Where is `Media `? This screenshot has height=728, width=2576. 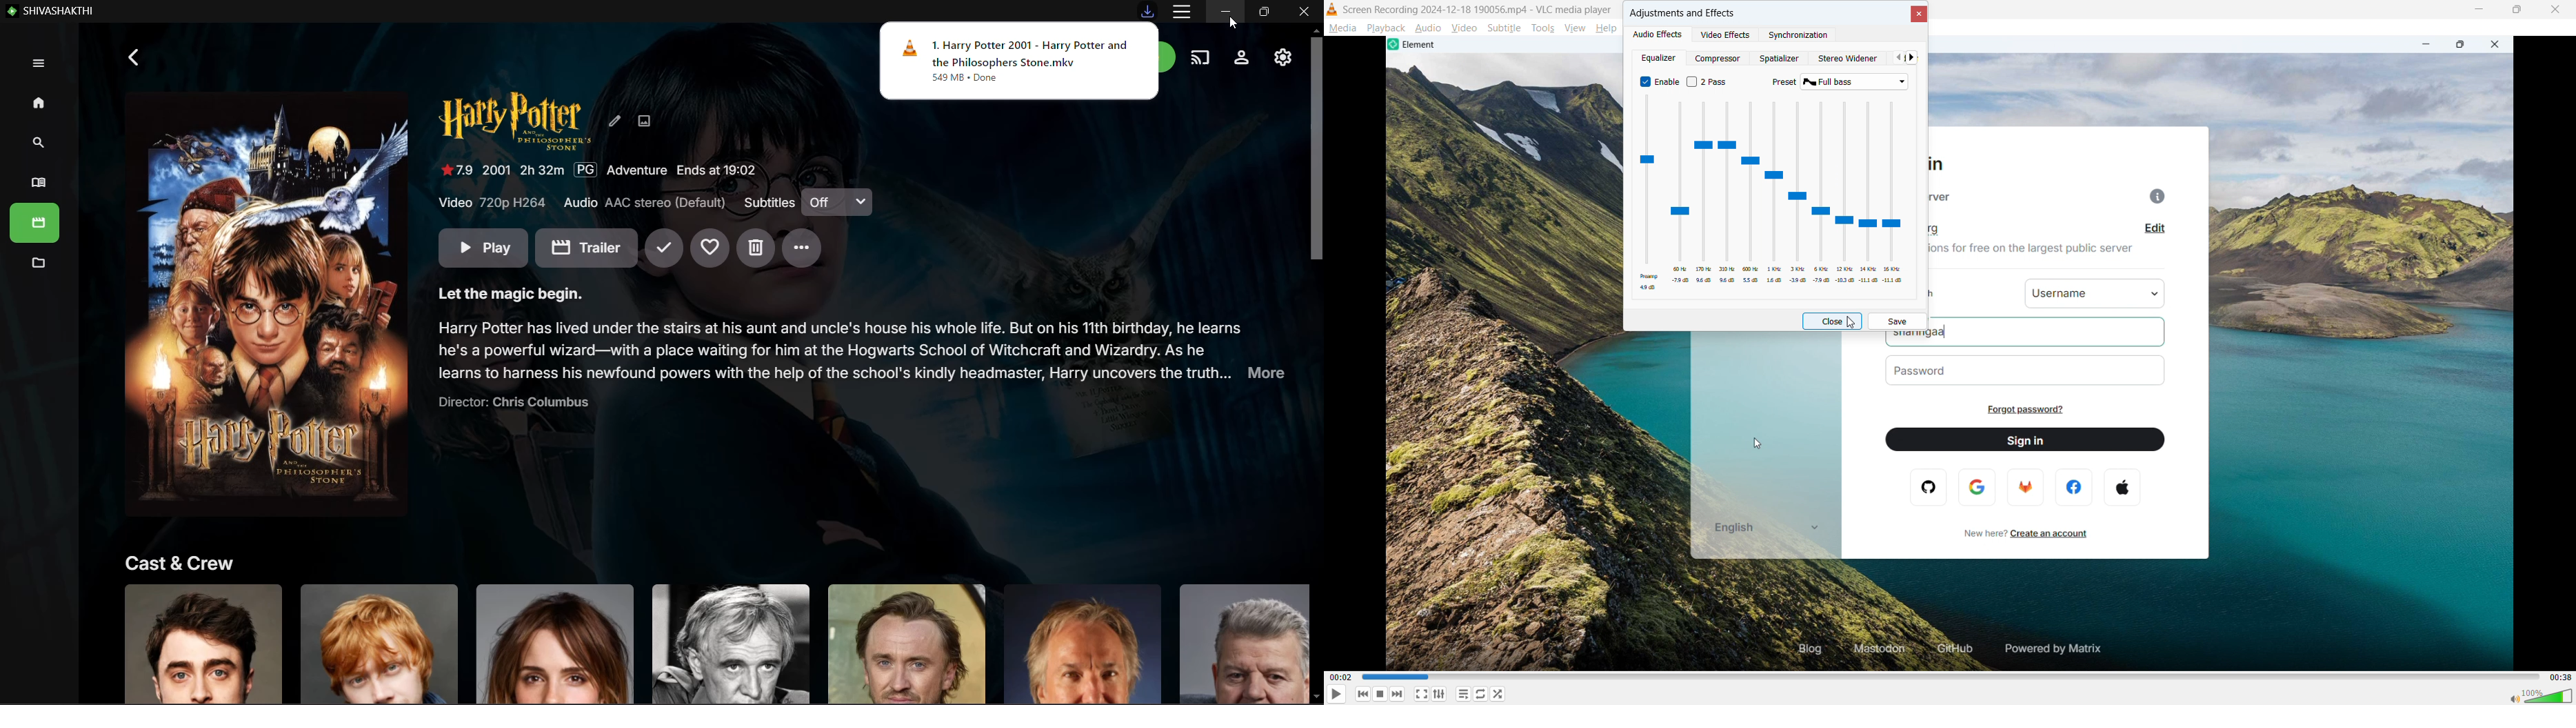 Media  is located at coordinates (1342, 28).